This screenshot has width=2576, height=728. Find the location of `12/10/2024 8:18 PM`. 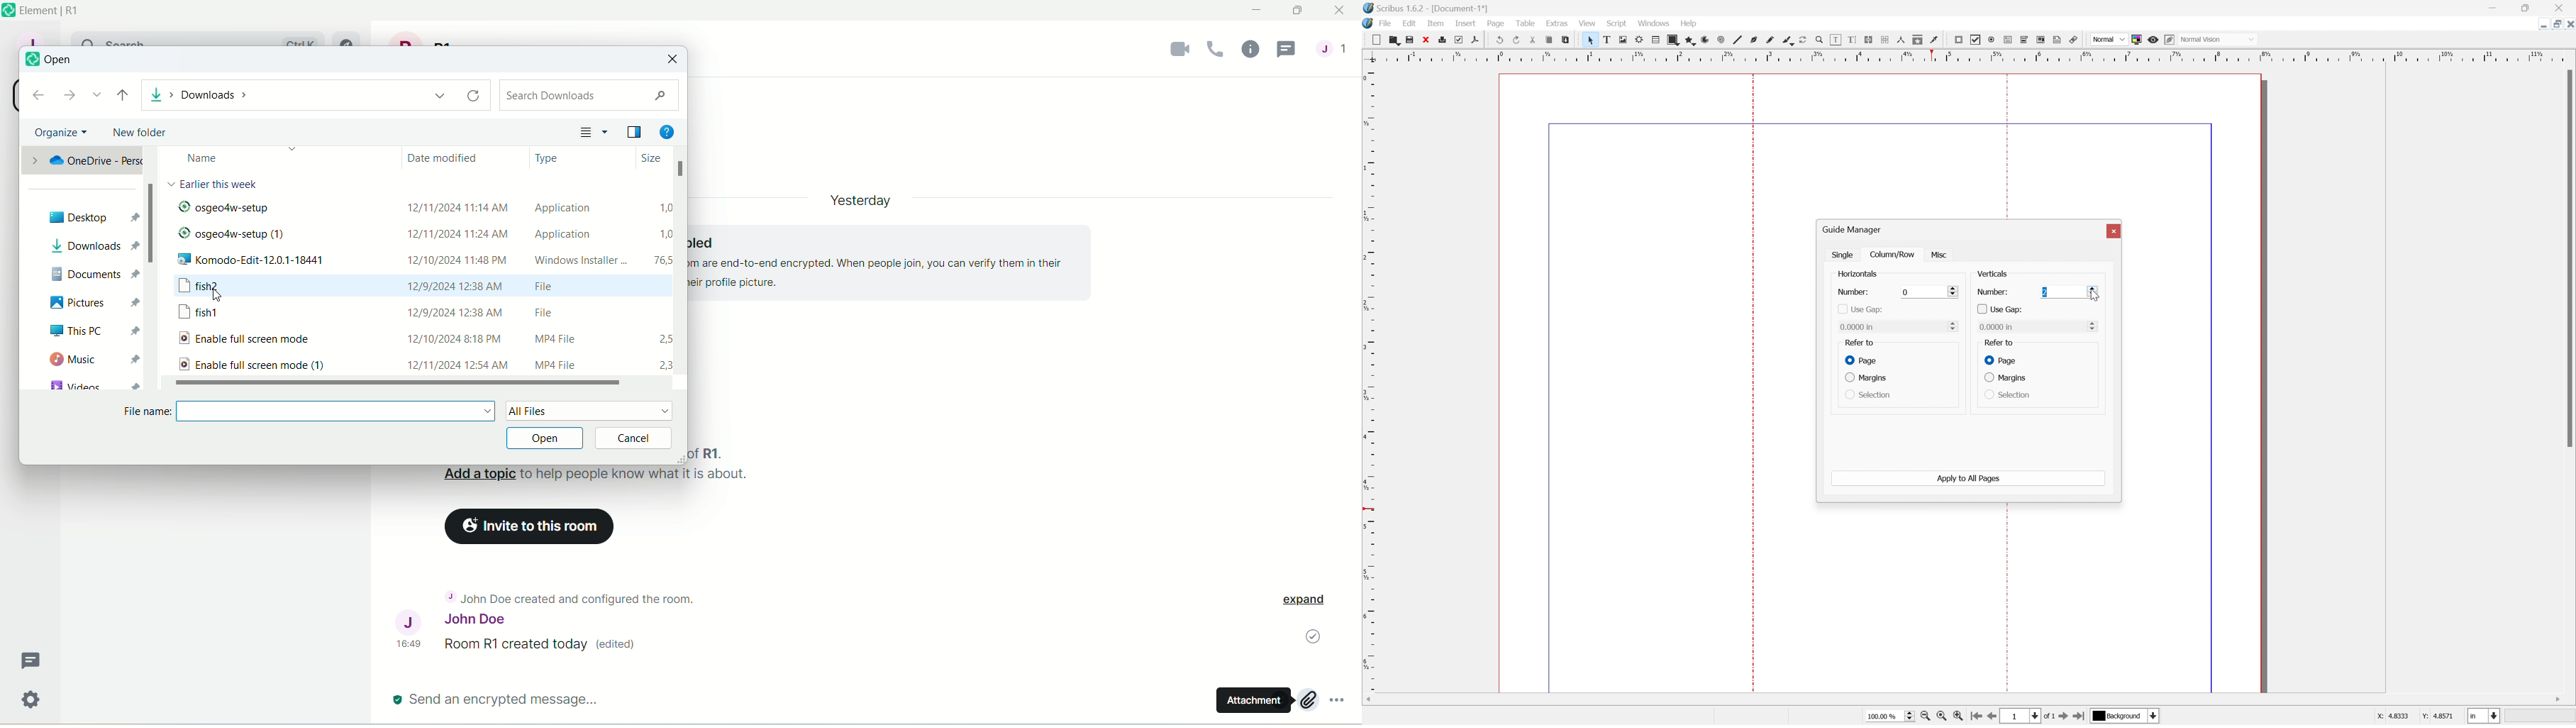

12/10/2024 8:18 PM is located at coordinates (459, 336).